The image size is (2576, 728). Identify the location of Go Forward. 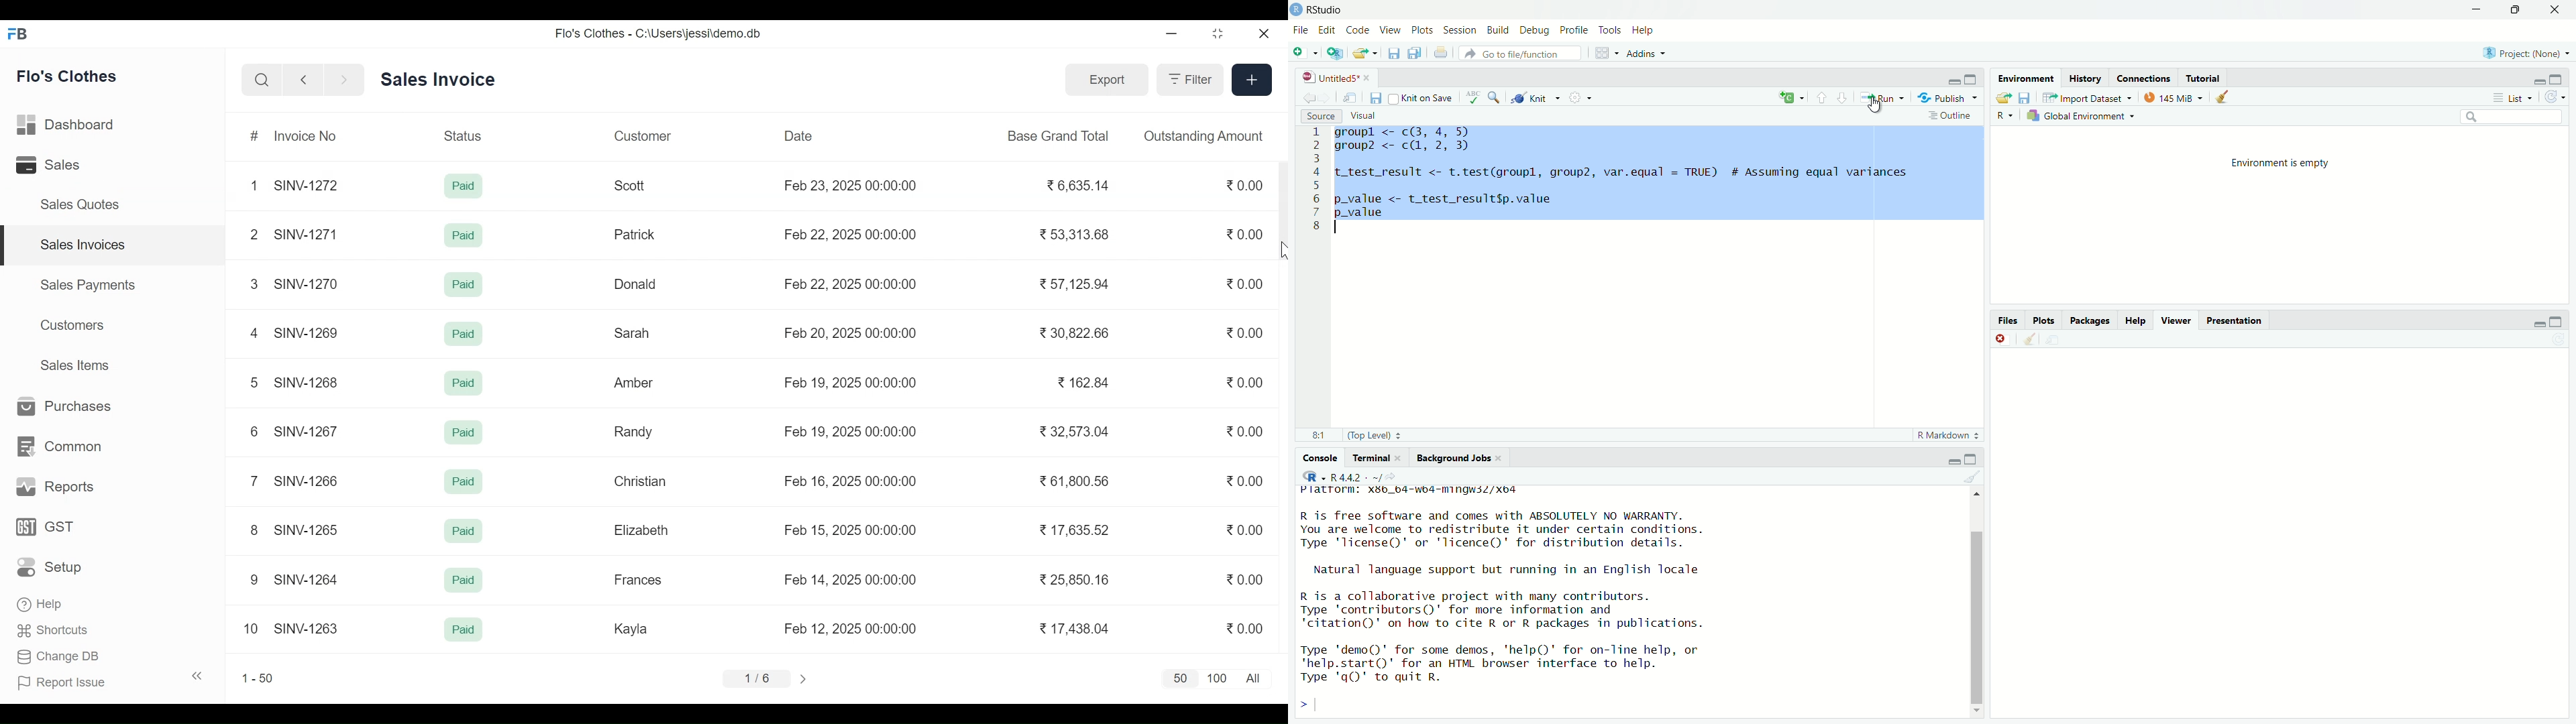
(341, 80).